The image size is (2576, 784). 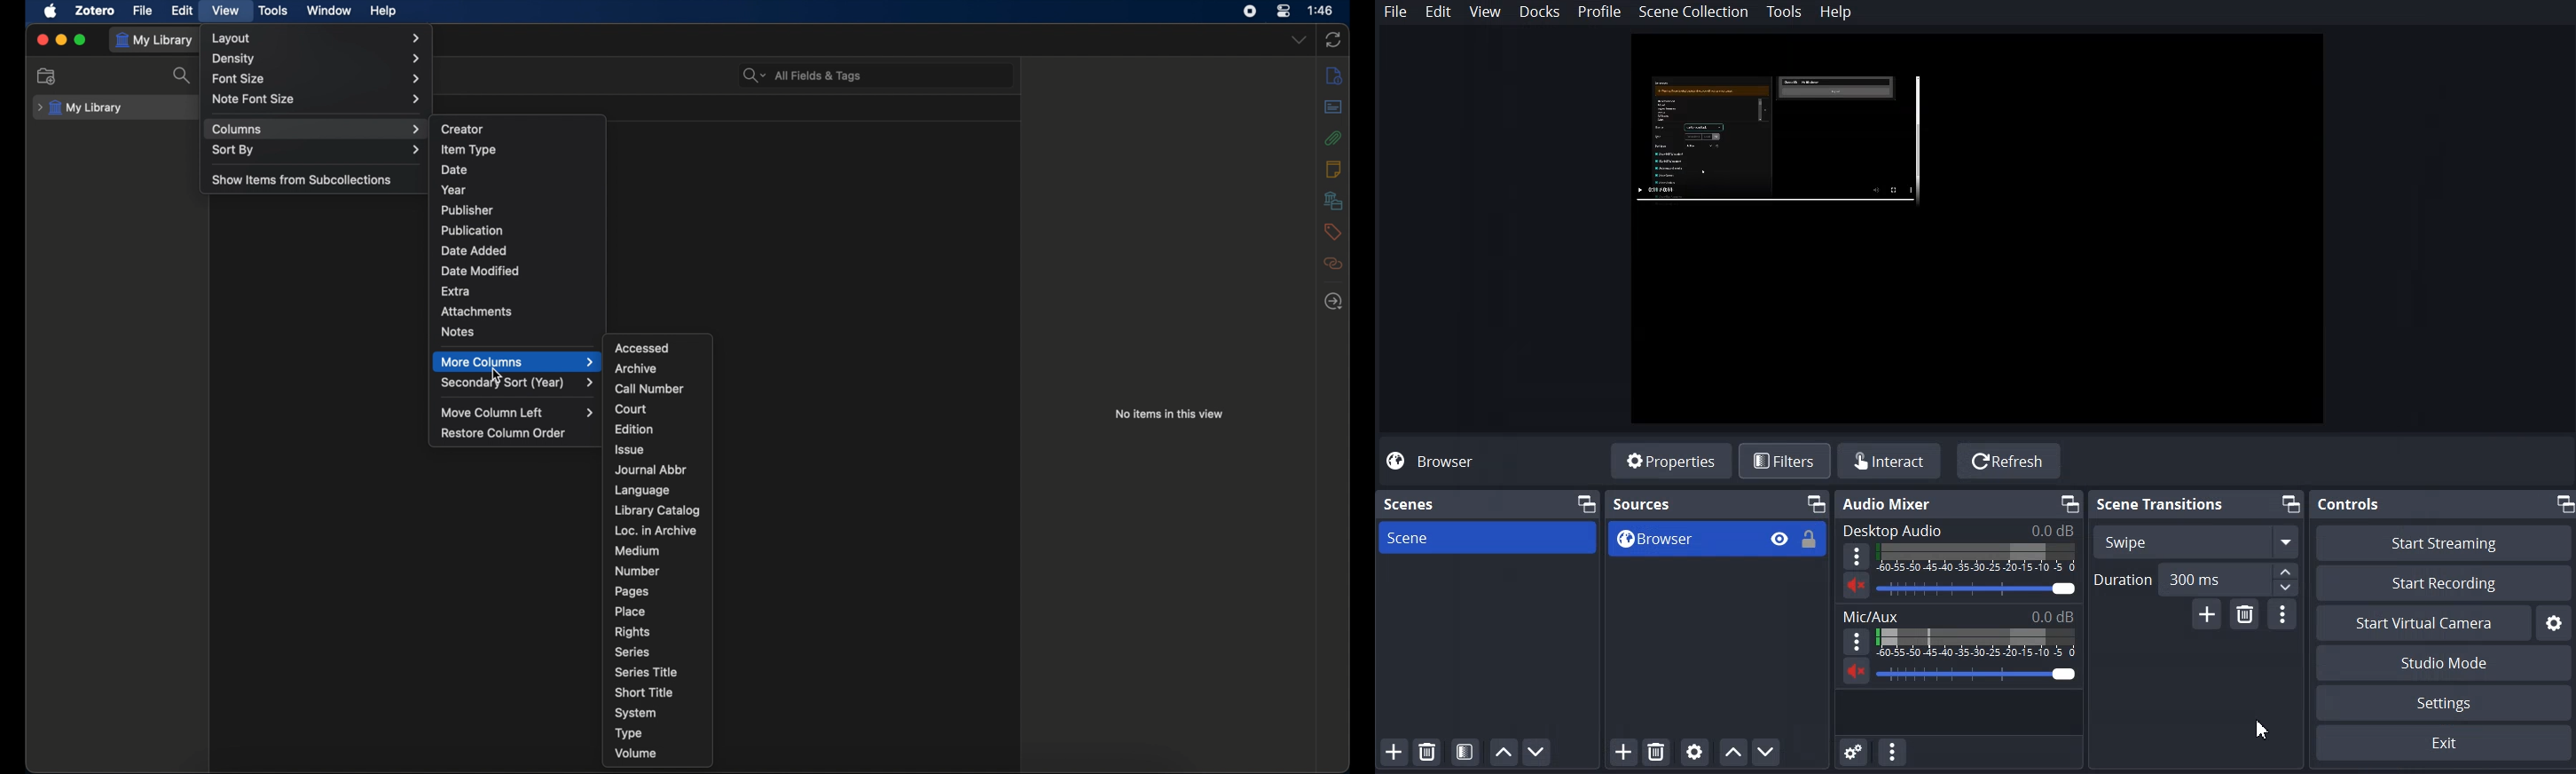 I want to click on tools, so click(x=274, y=9).